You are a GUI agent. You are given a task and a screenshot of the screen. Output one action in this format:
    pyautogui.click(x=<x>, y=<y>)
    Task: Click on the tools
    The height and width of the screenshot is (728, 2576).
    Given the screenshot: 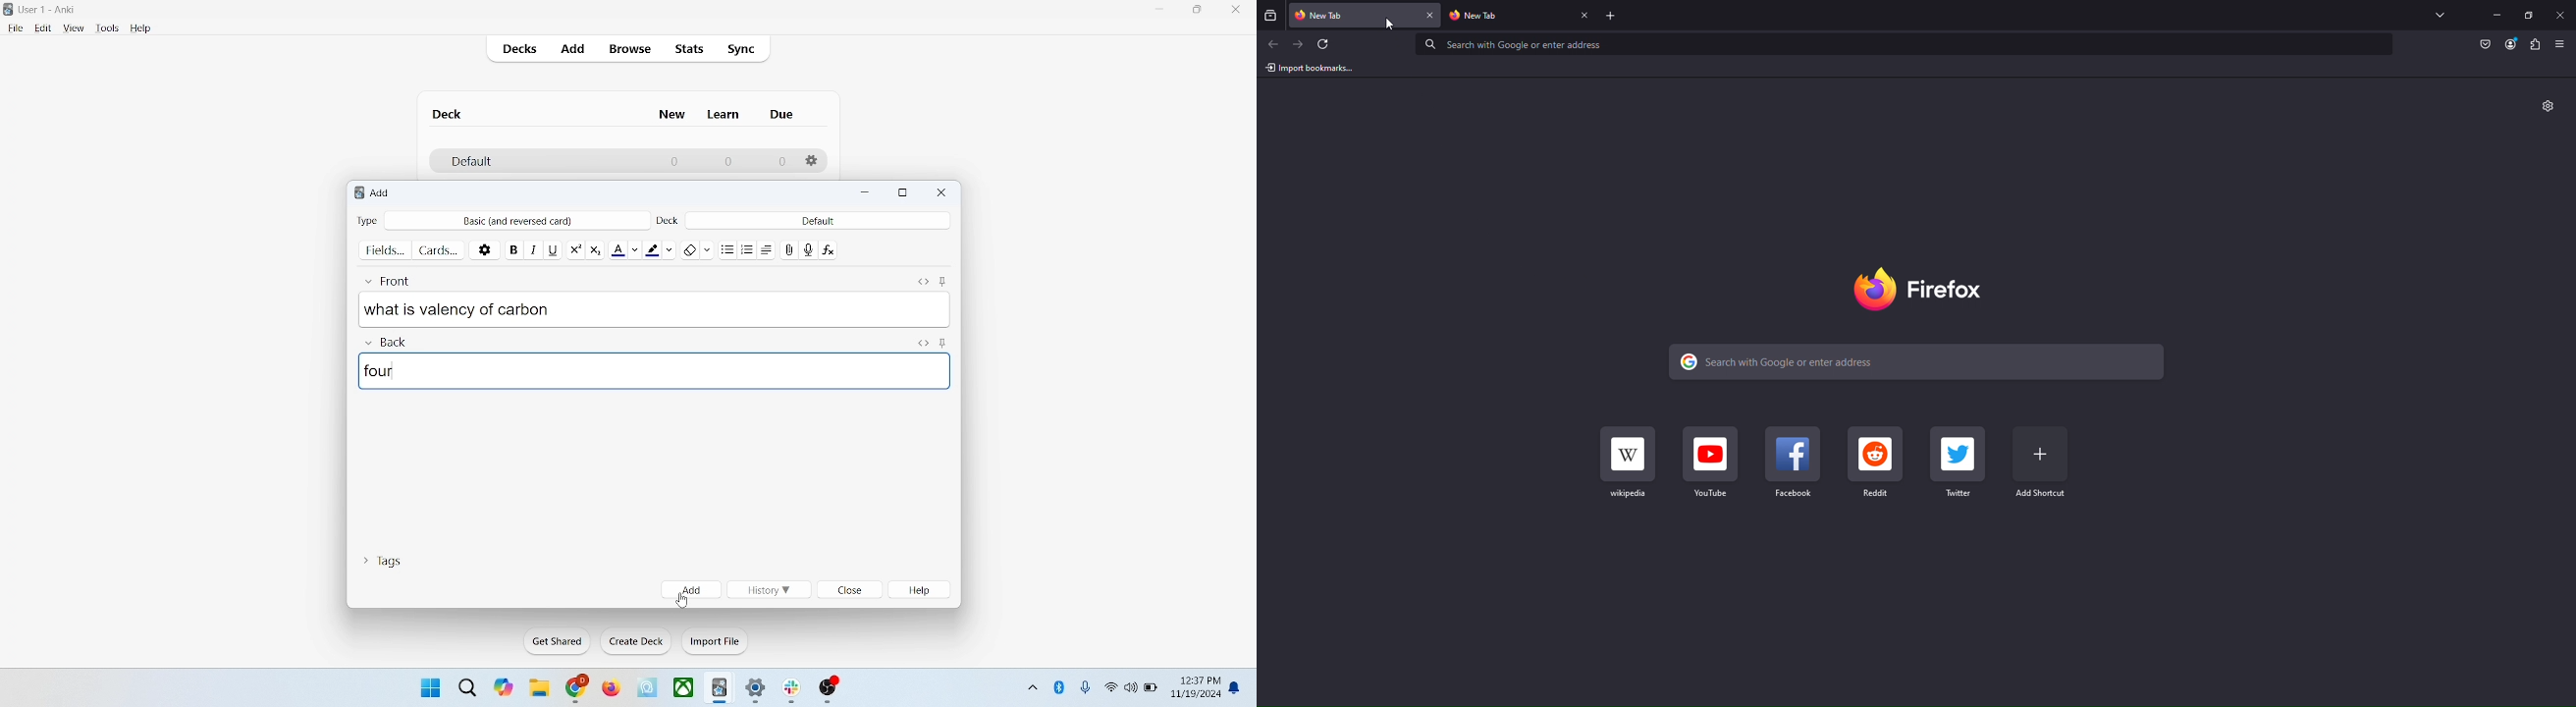 What is the action you would take?
    pyautogui.click(x=106, y=28)
    